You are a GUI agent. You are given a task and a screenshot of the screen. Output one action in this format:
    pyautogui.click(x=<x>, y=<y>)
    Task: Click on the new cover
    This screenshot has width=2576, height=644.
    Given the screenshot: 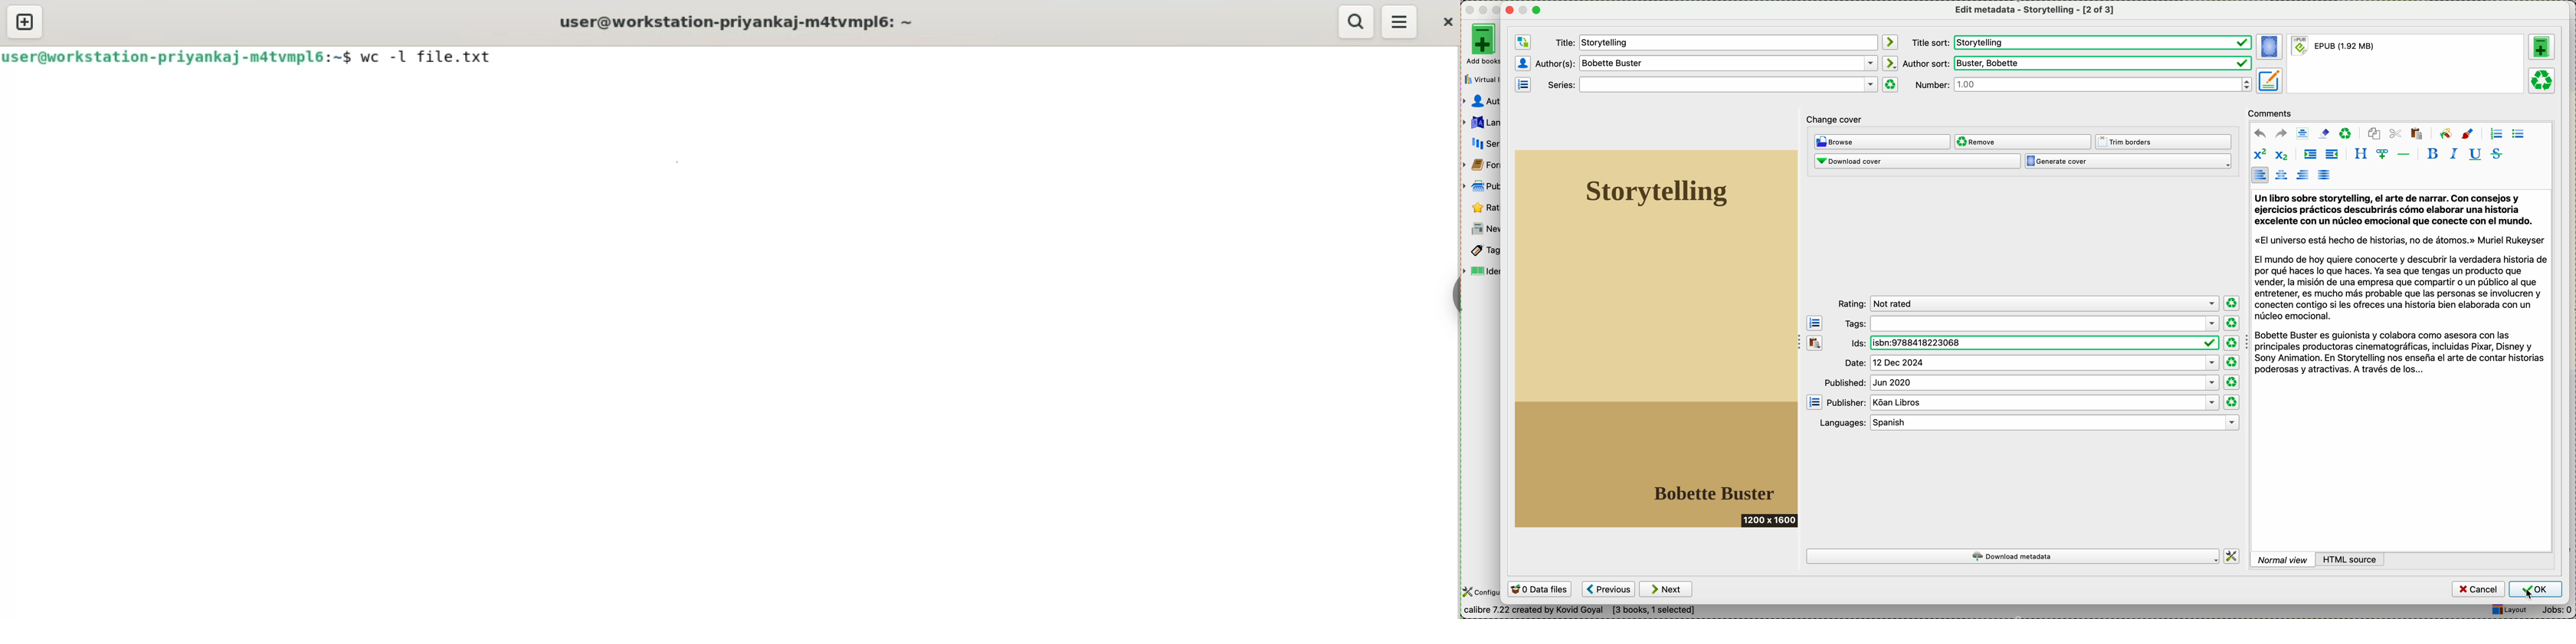 What is the action you would take?
    pyautogui.click(x=1658, y=340)
    